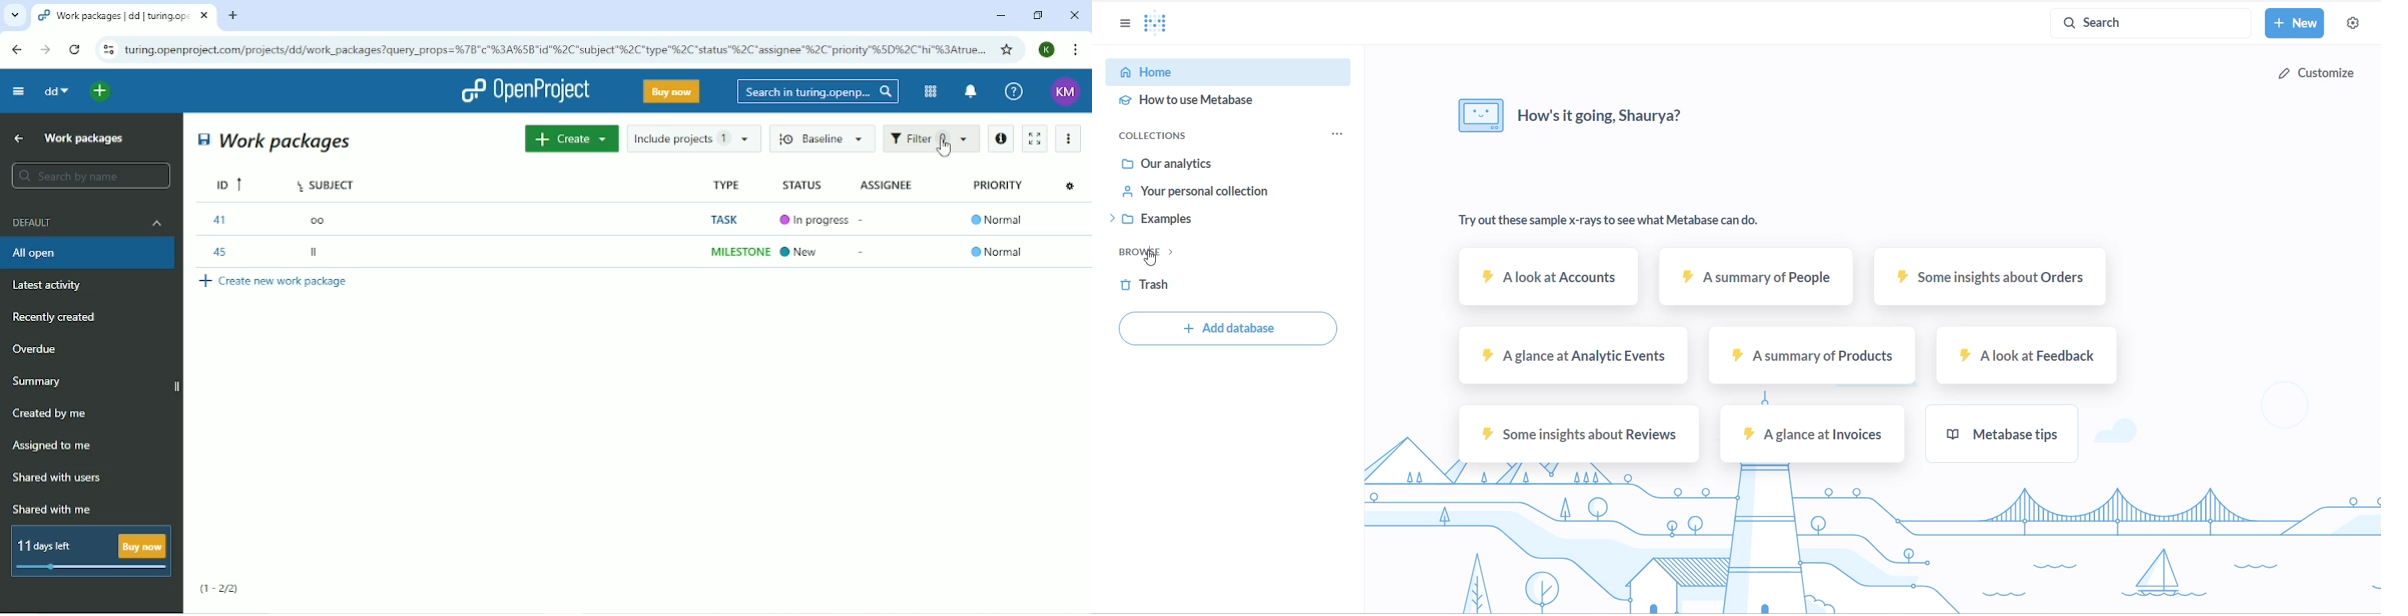 The width and height of the screenshot is (2408, 616). What do you see at coordinates (53, 446) in the screenshot?
I see `Assigned to me` at bounding box center [53, 446].